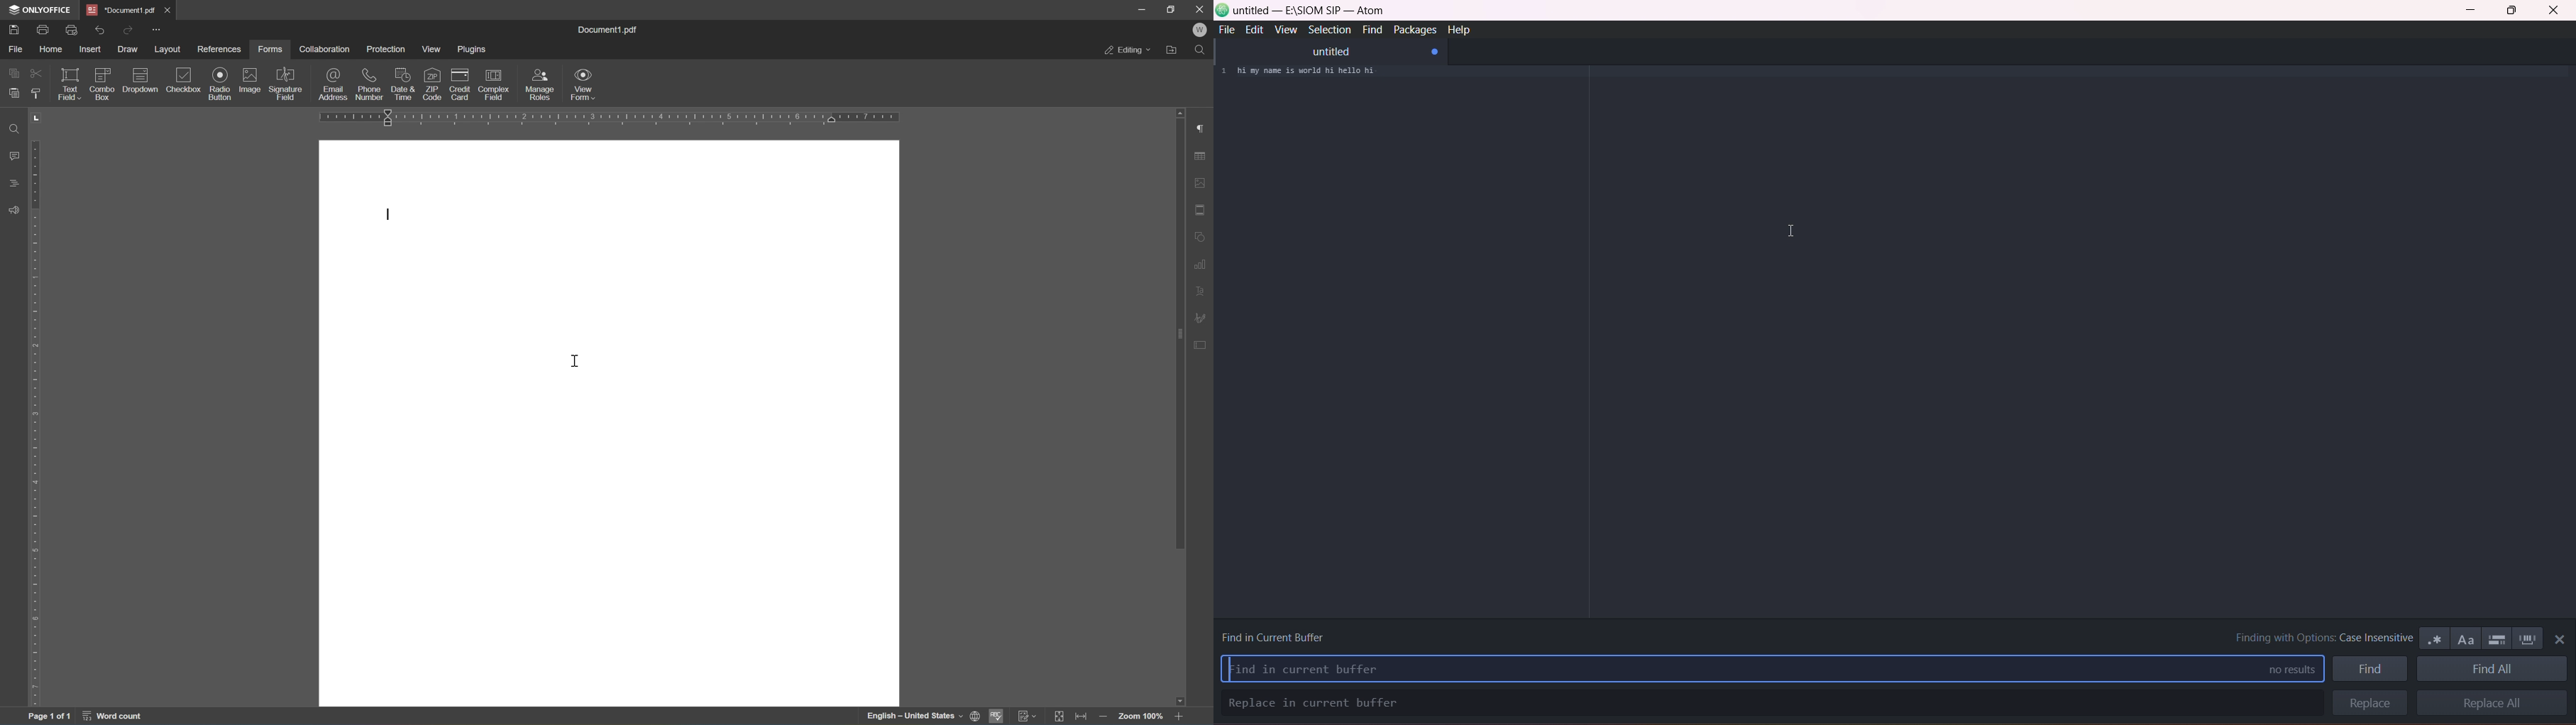 The height and width of the screenshot is (728, 2576). What do you see at coordinates (1144, 717) in the screenshot?
I see `zoom 100%` at bounding box center [1144, 717].